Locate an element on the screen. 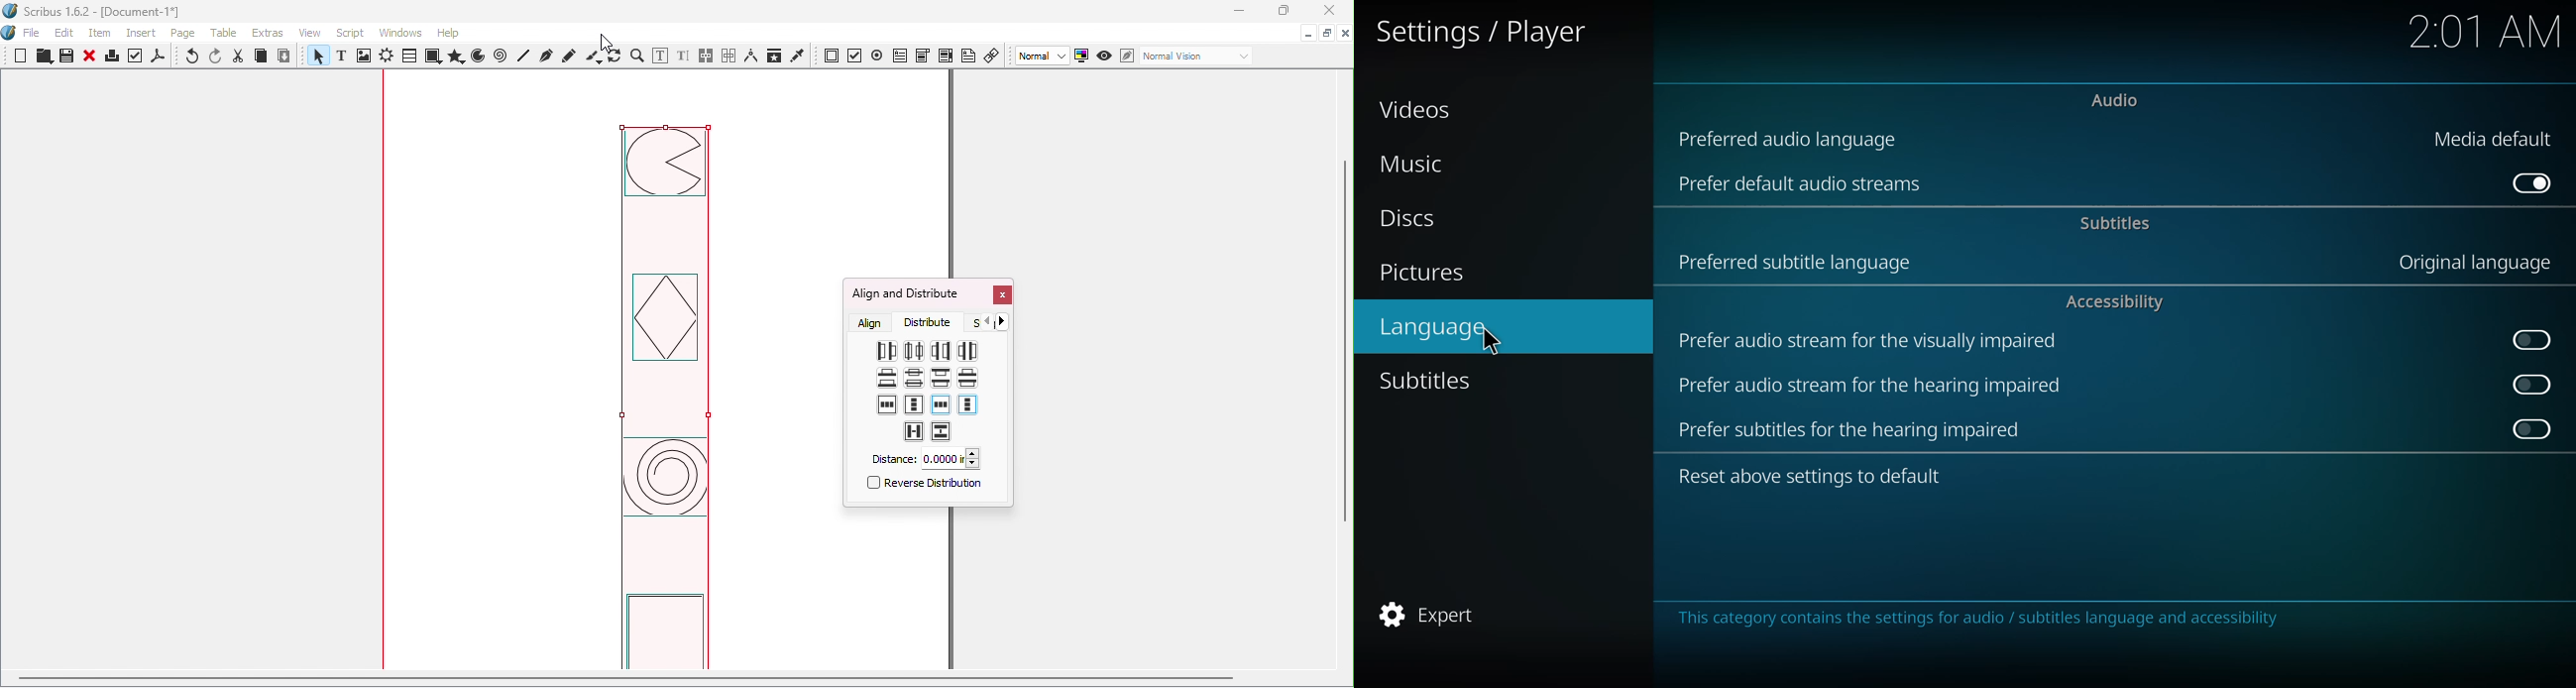 Image resolution: width=2576 pixels, height=700 pixels. Maximize is located at coordinates (1282, 11).